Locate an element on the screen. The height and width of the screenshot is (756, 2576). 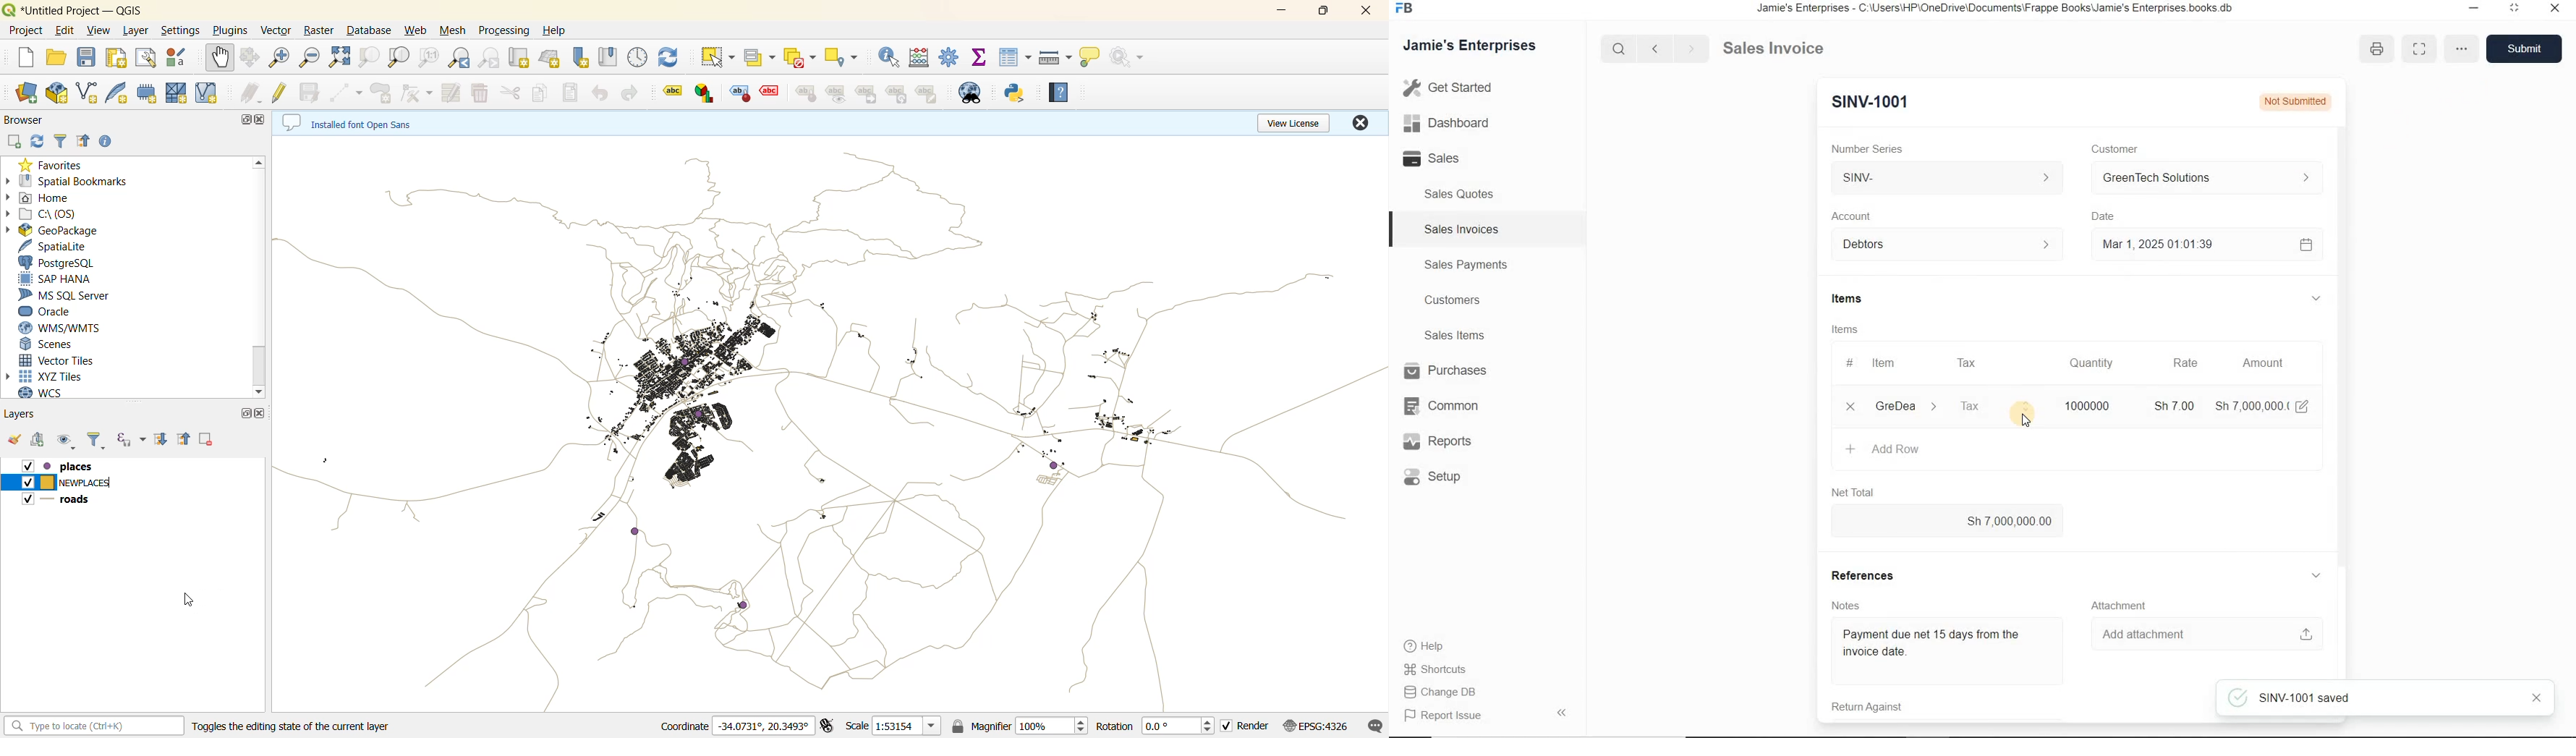
Toggles the editing state of the current layer is located at coordinates (294, 725).